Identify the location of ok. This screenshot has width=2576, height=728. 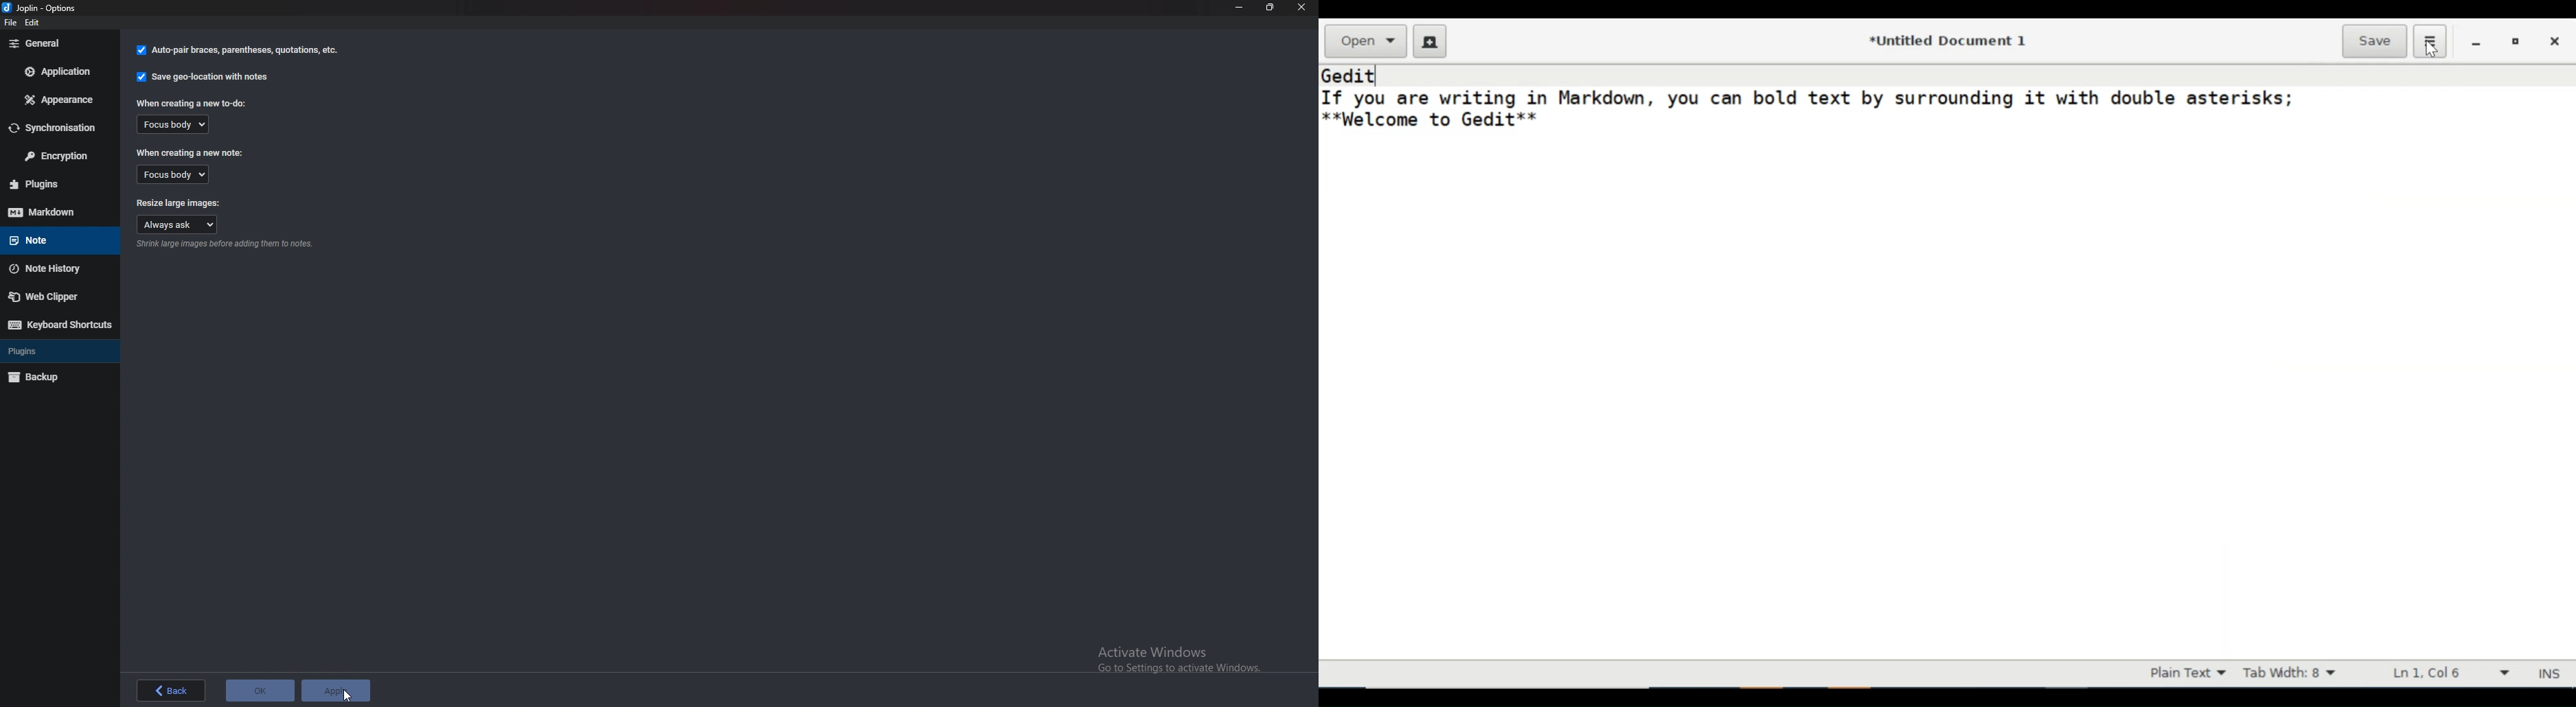
(260, 691).